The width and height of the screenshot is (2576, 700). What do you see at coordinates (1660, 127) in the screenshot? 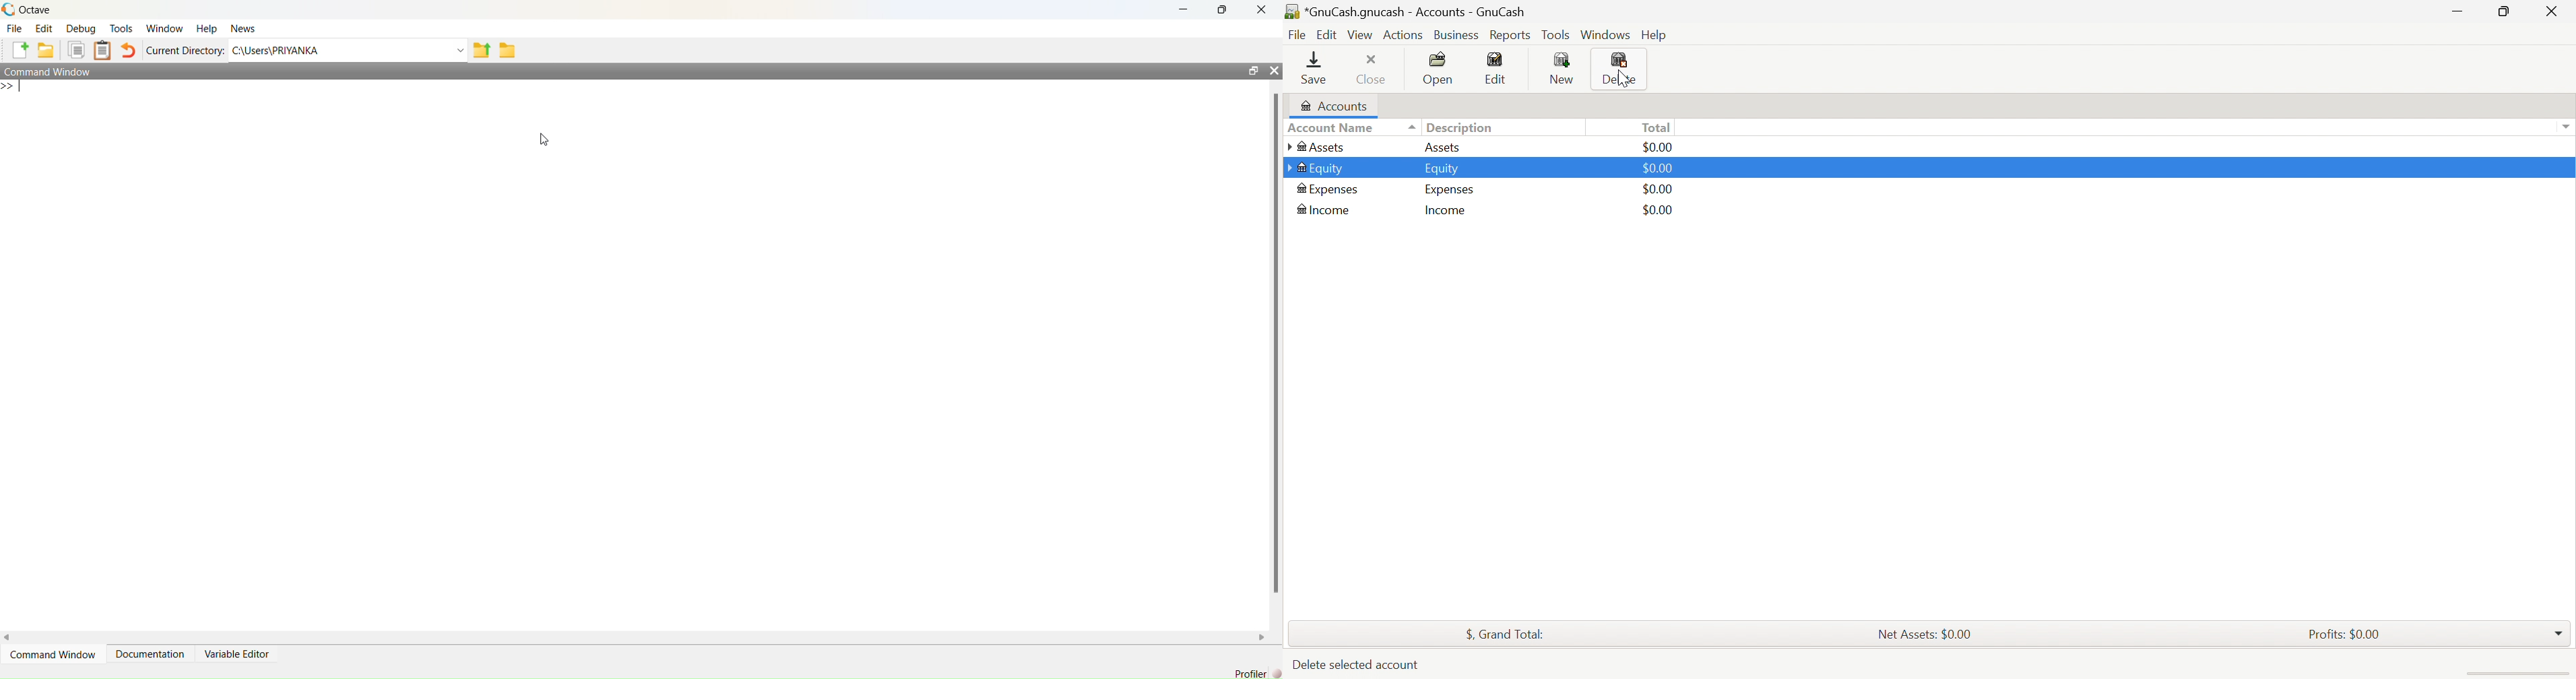
I see `Total` at bounding box center [1660, 127].